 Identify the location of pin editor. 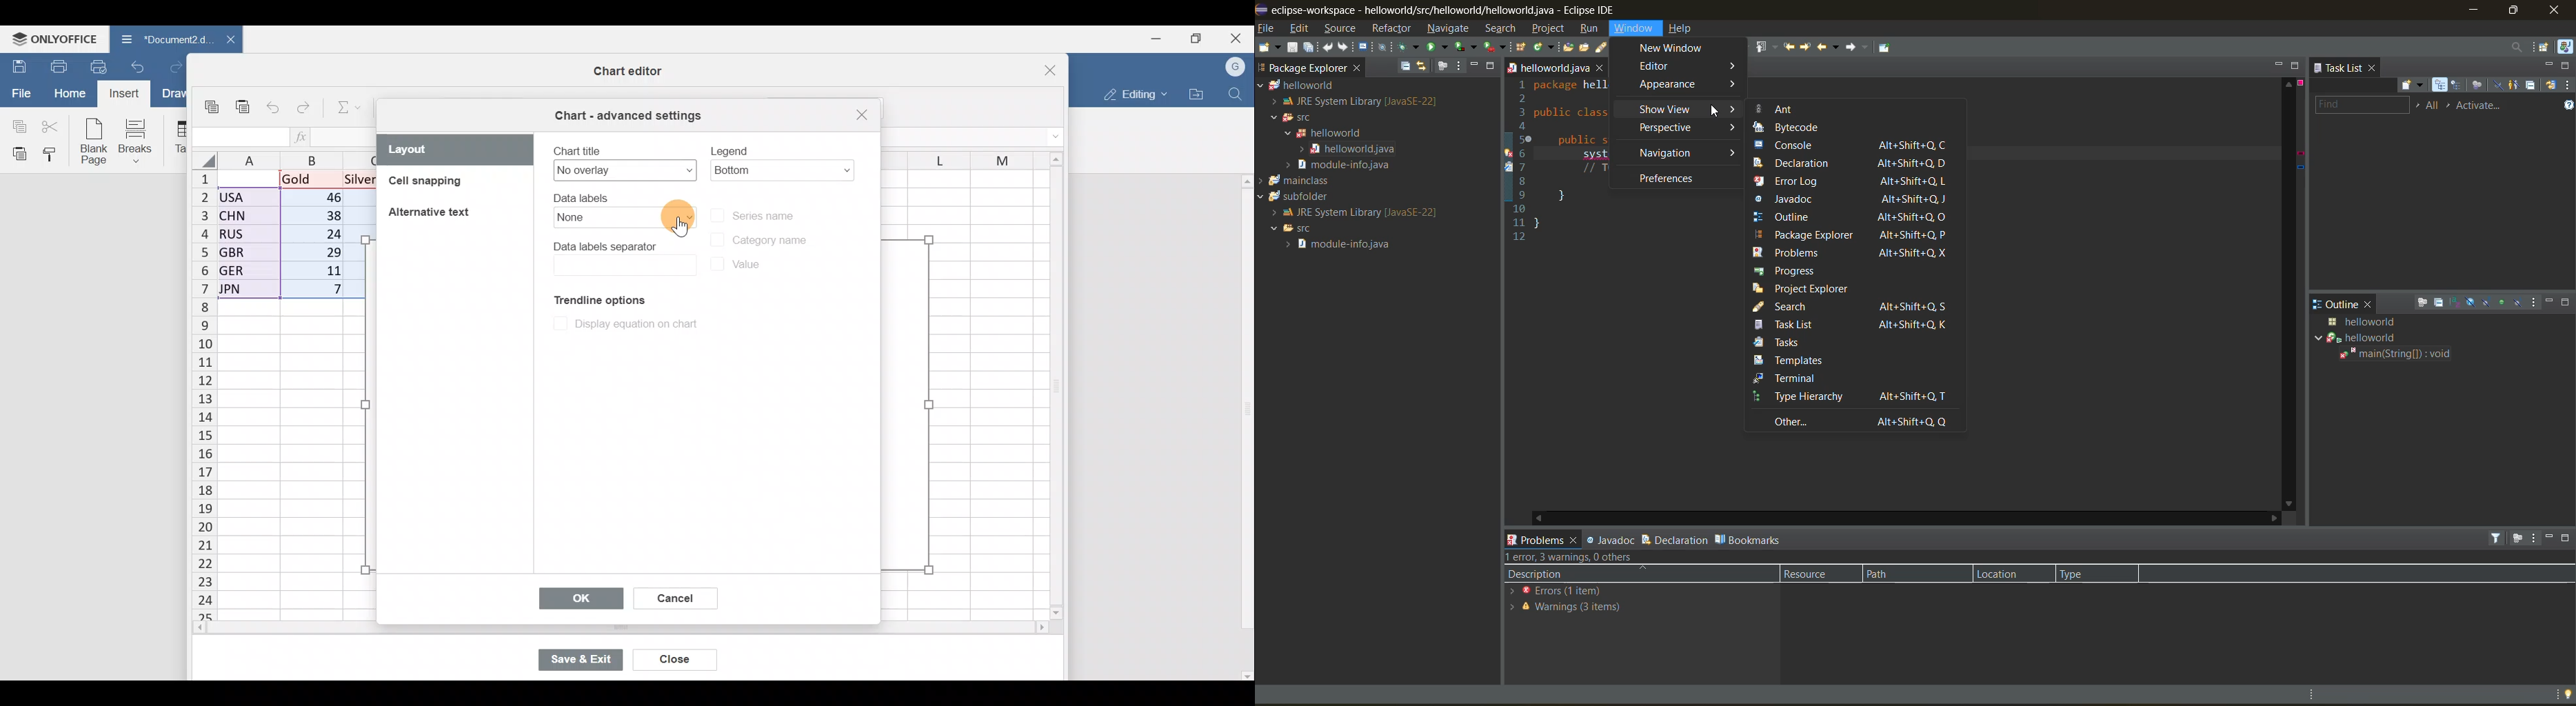
(1884, 47).